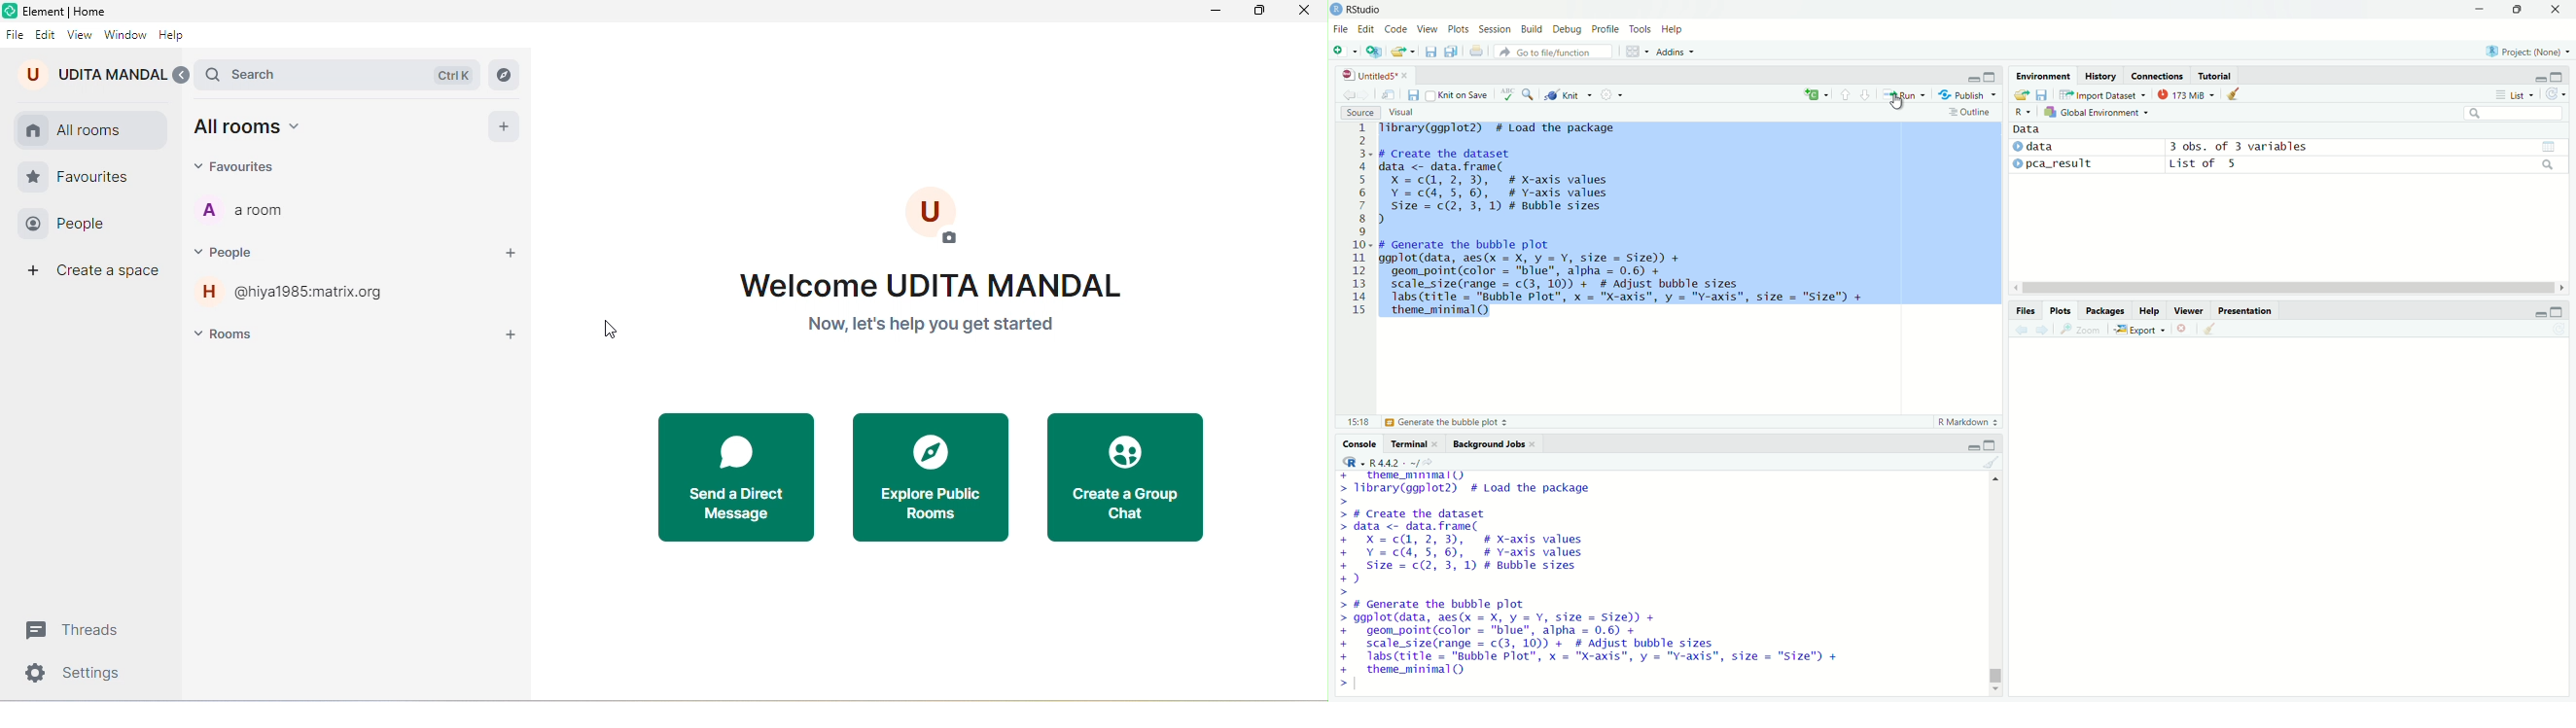 This screenshot has height=728, width=2576. What do you see at coordinates (2105, 311) in the screenshot?
I see `packages` at bounding box center [2105, 311].